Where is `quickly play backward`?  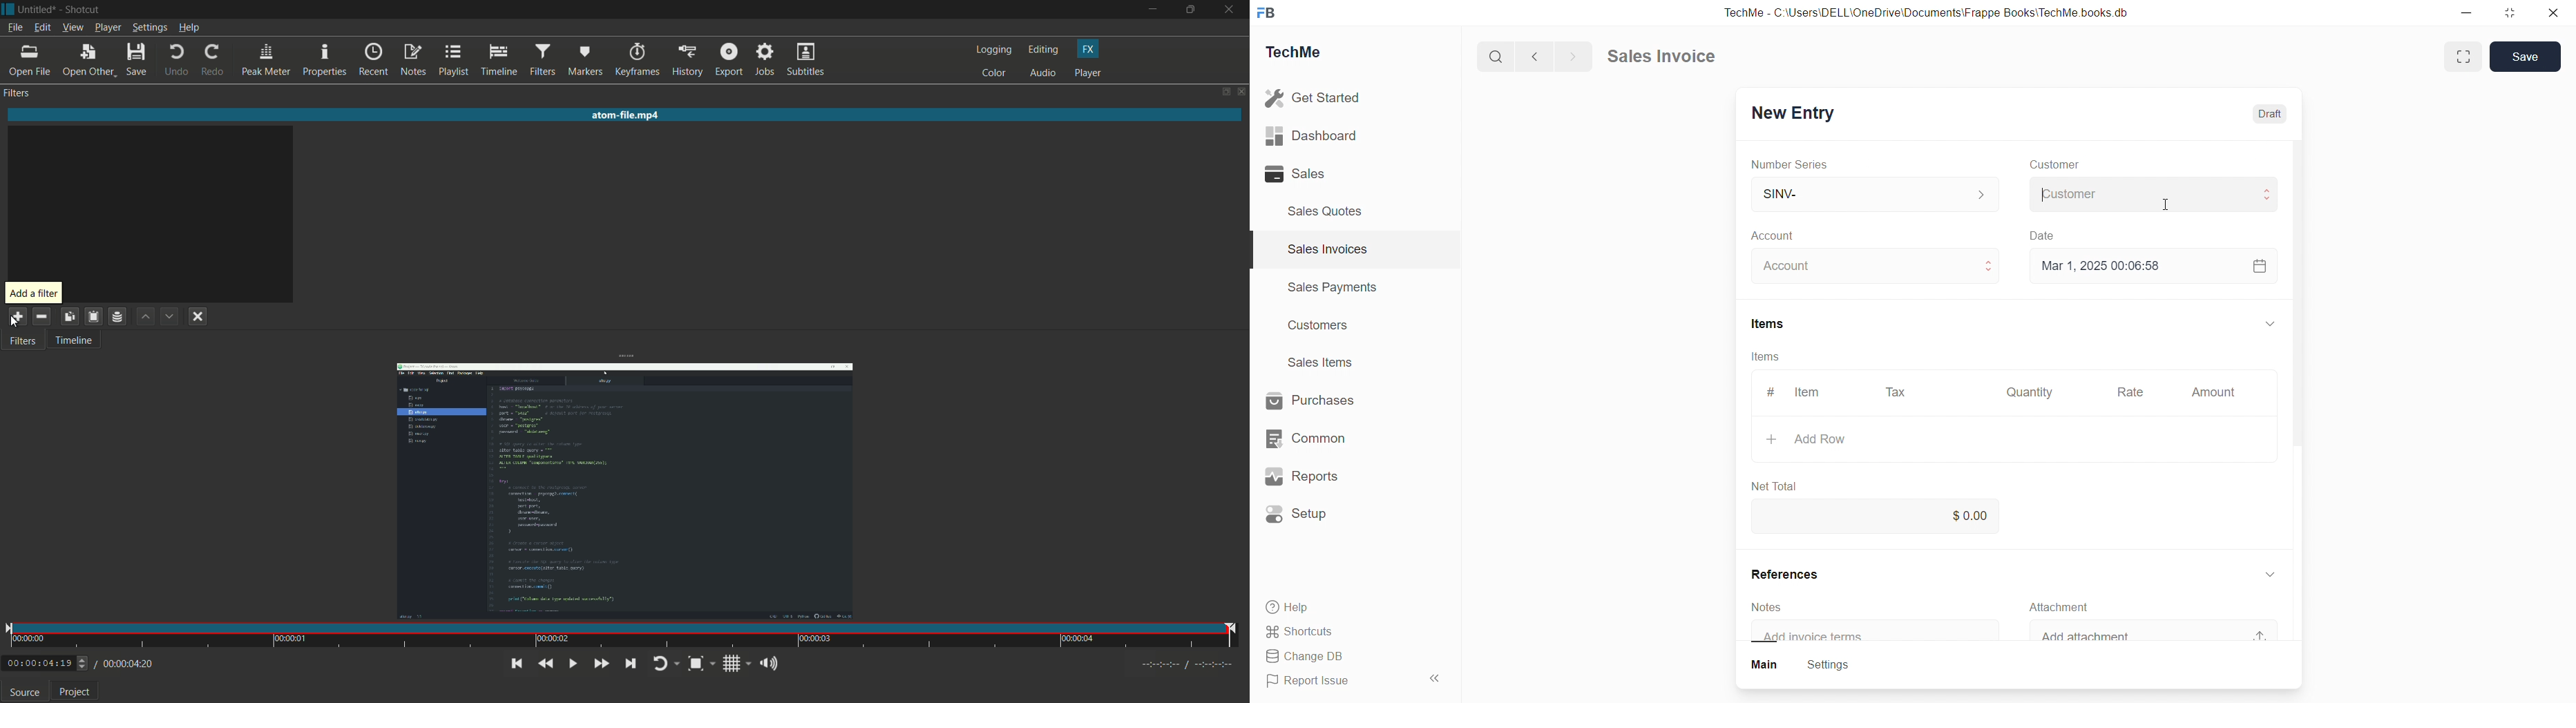
quickly play backward is located at coordinates (546, 664).